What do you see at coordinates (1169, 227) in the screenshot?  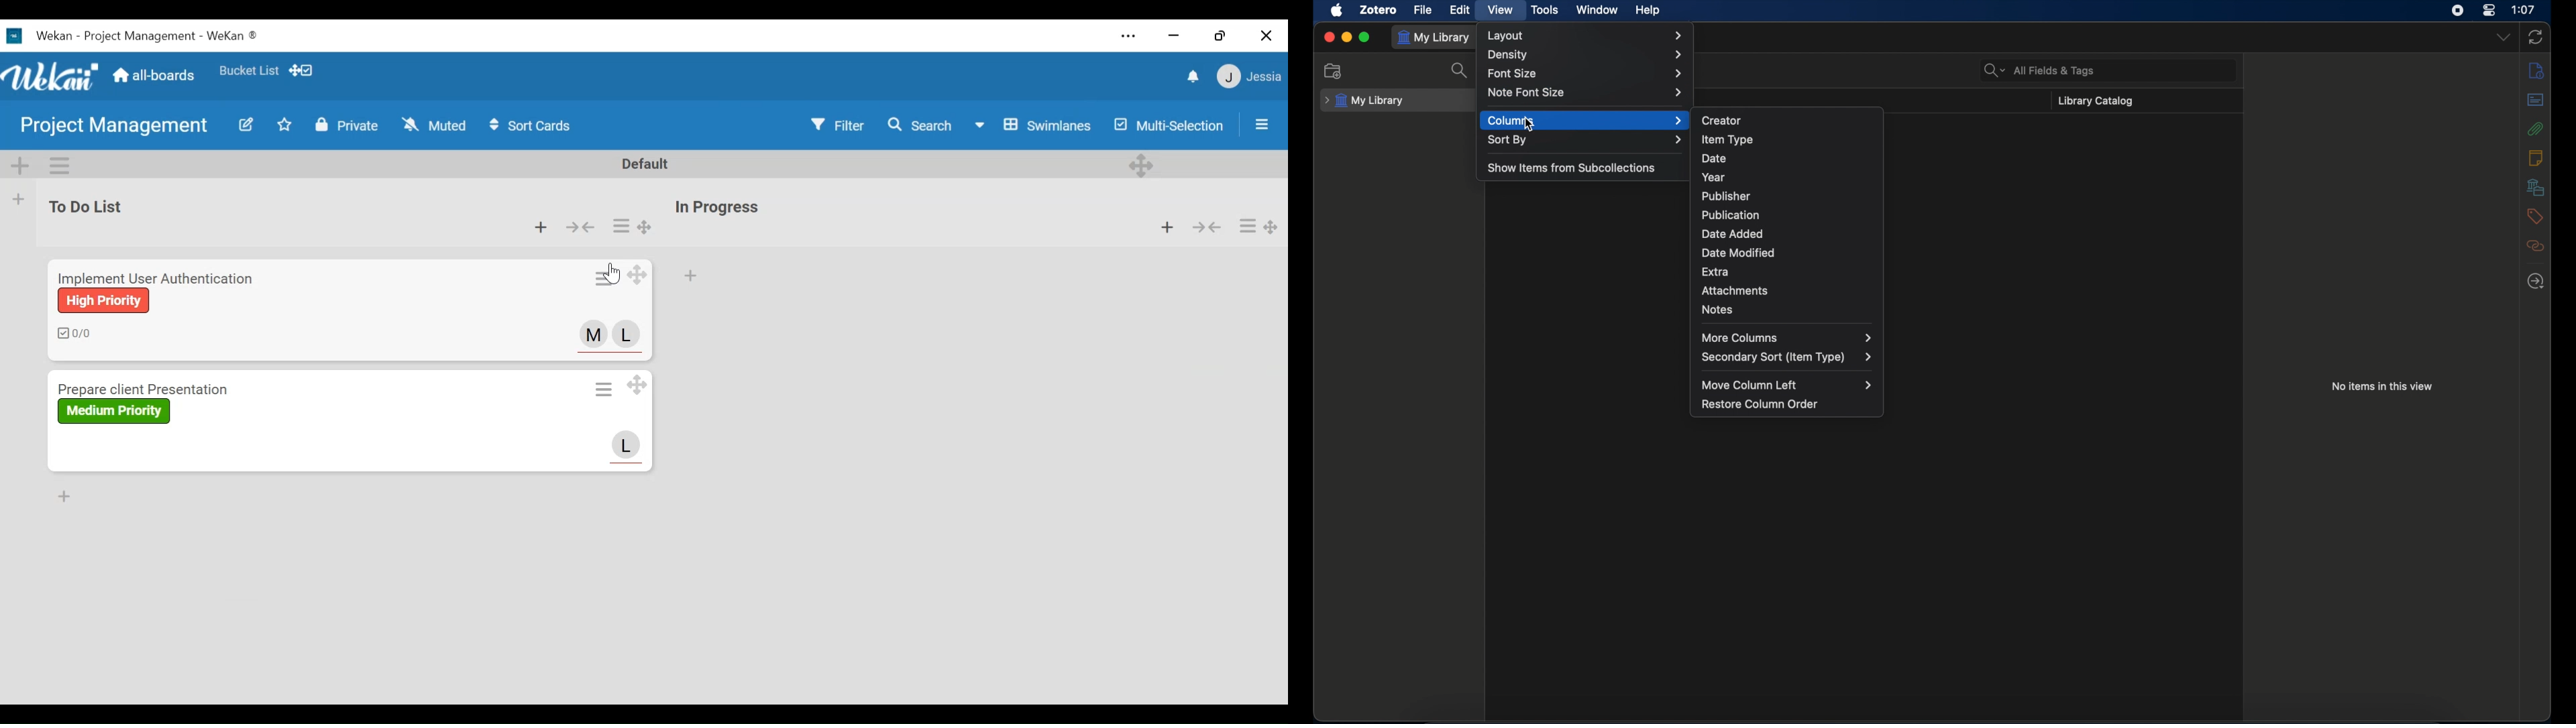 I see `Add card to top of the list` at bounding box center [1169, 227].